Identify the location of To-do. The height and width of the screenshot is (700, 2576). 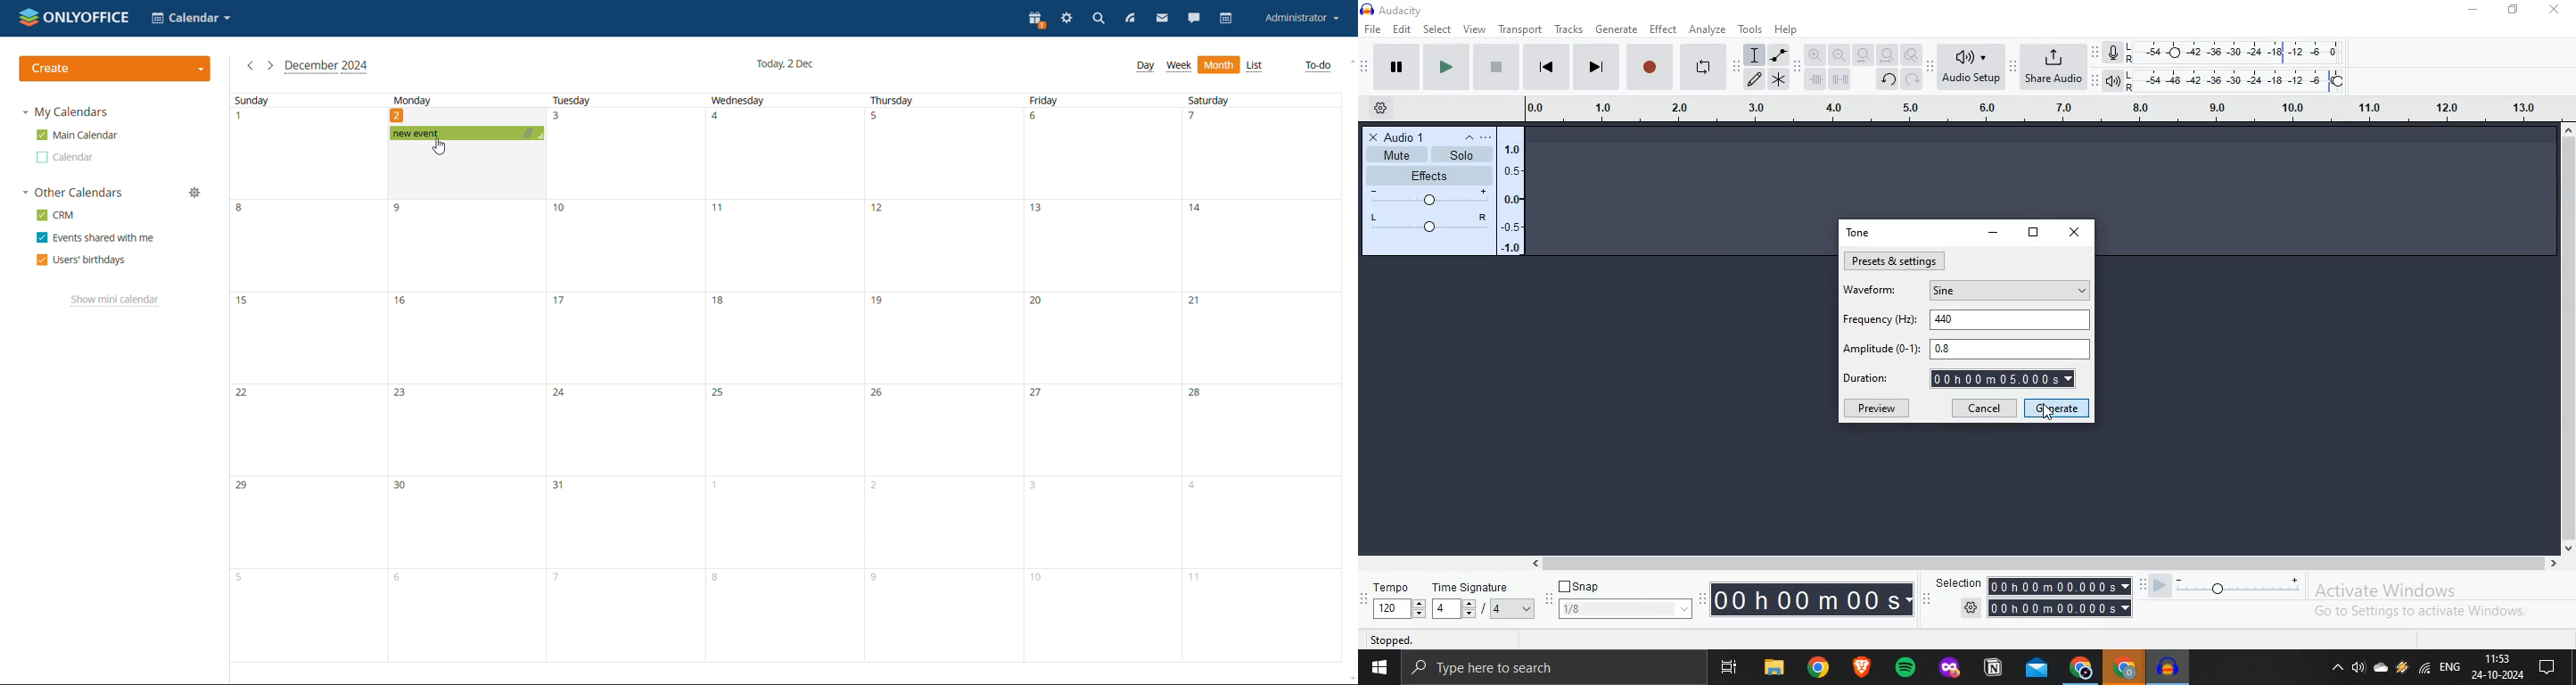
(1318, 66).